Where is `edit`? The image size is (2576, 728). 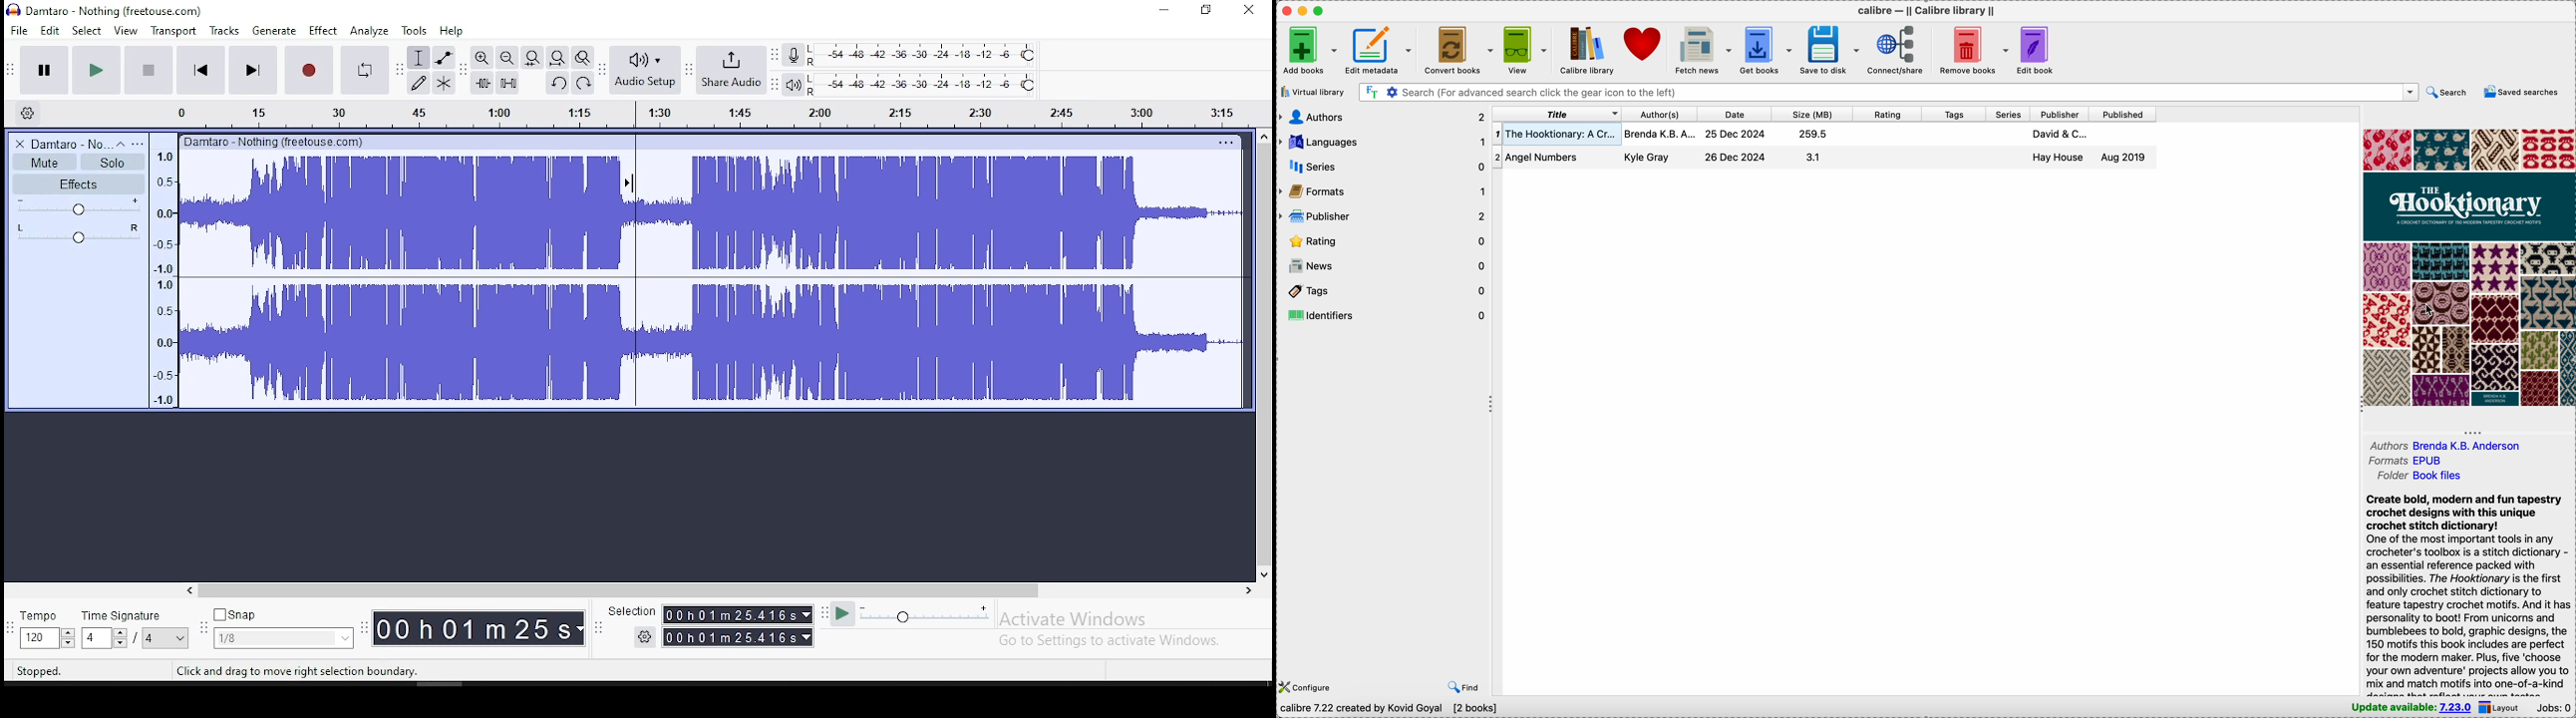
edit is located at coordinates (52, 30).